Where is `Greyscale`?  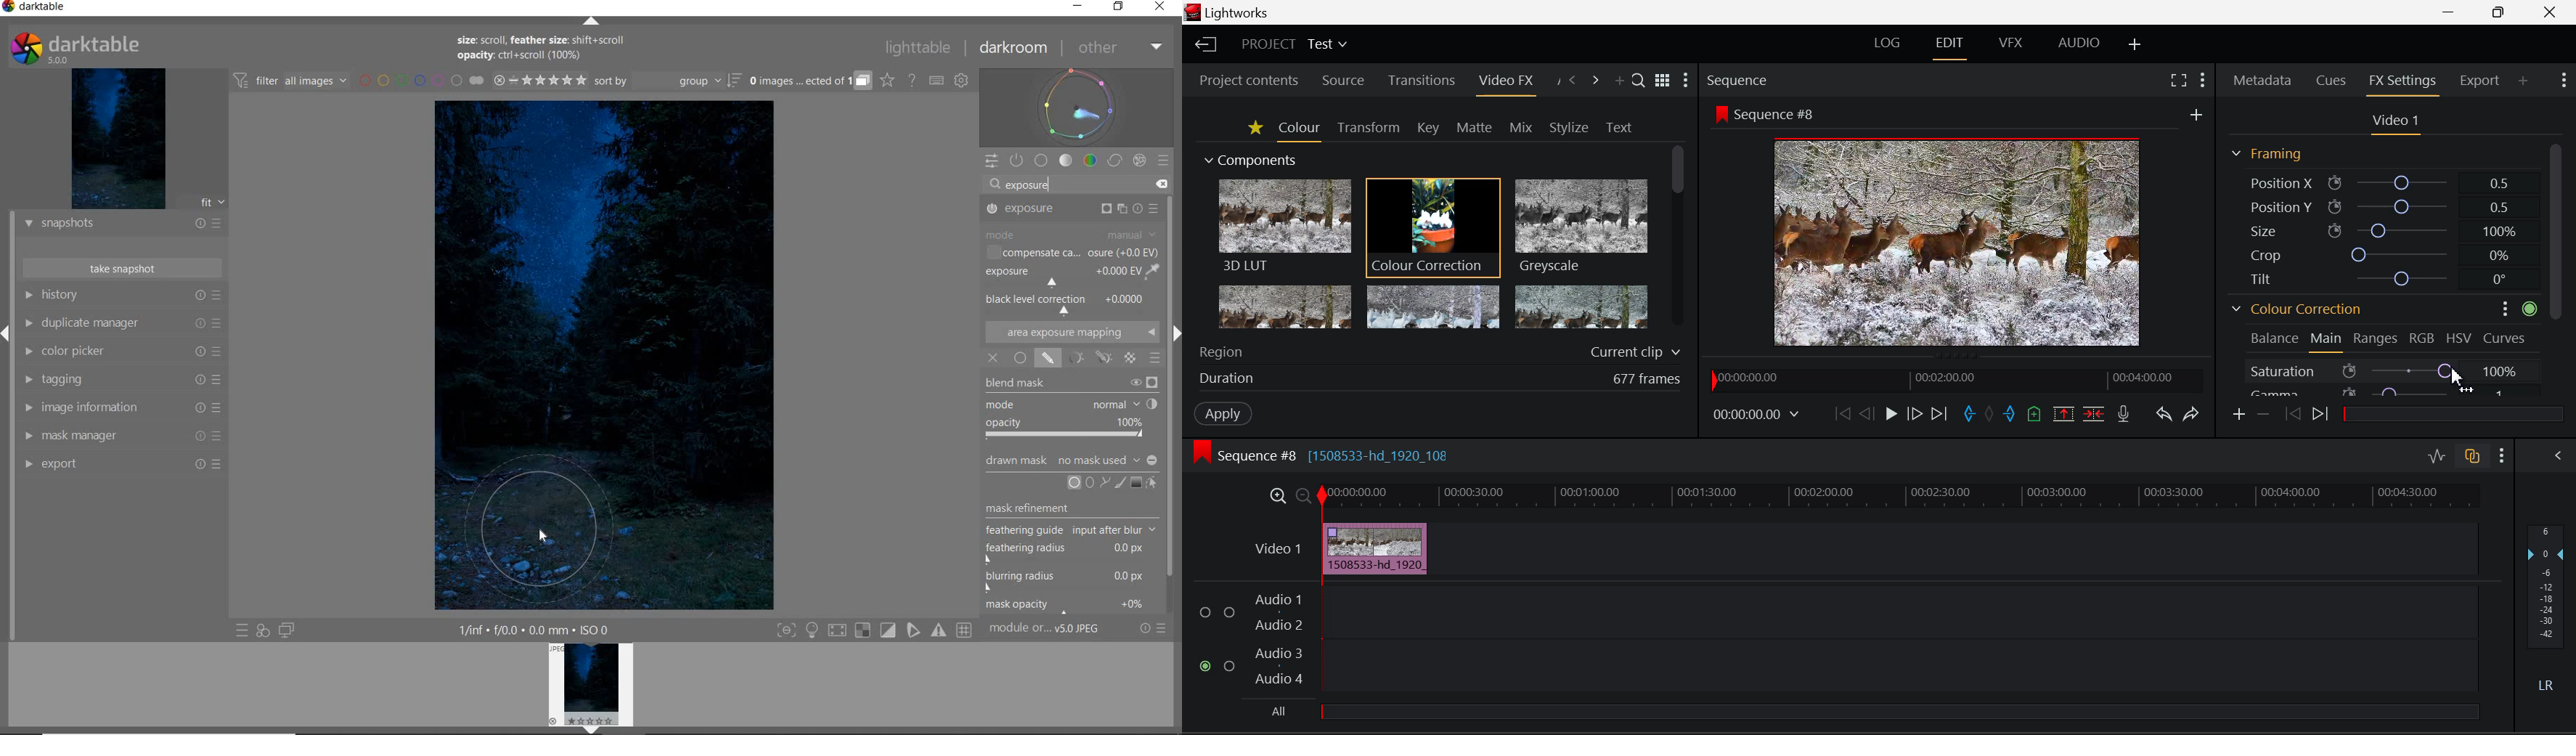
Greyscale is located at coordinates (1579, 228).